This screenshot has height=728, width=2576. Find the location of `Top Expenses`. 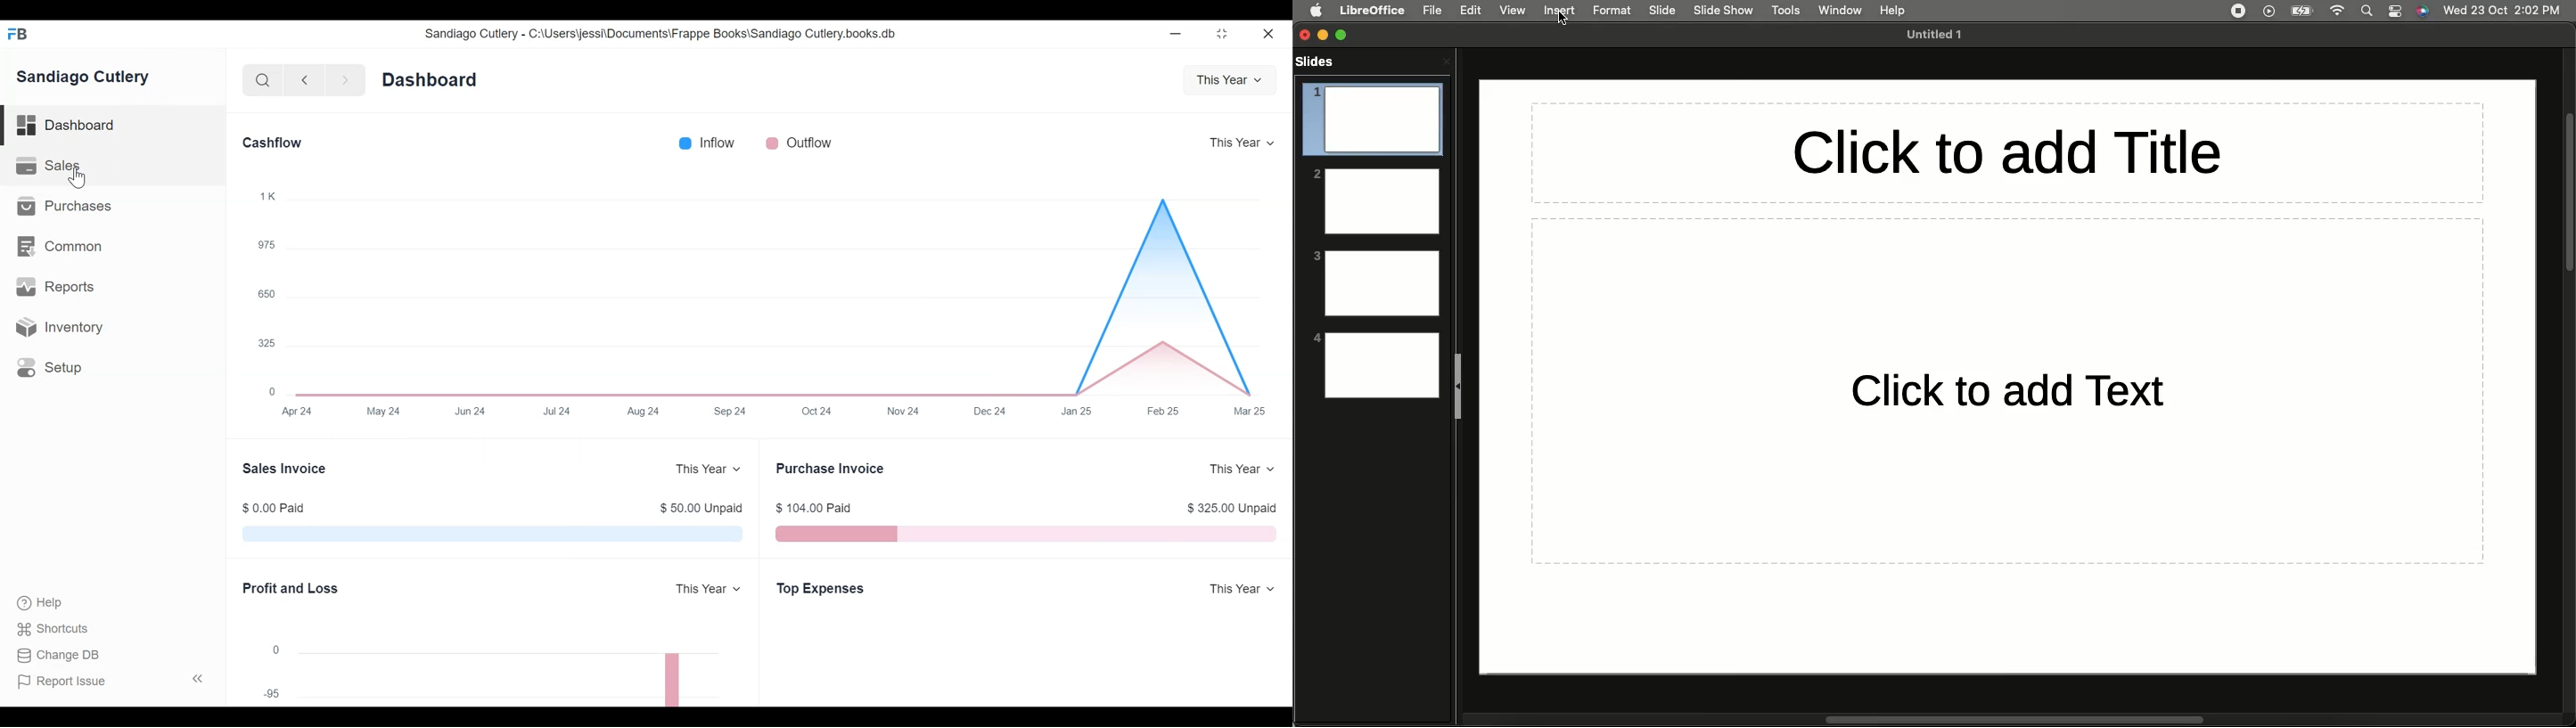

Top Expenses is located at coordinates (823, 590).